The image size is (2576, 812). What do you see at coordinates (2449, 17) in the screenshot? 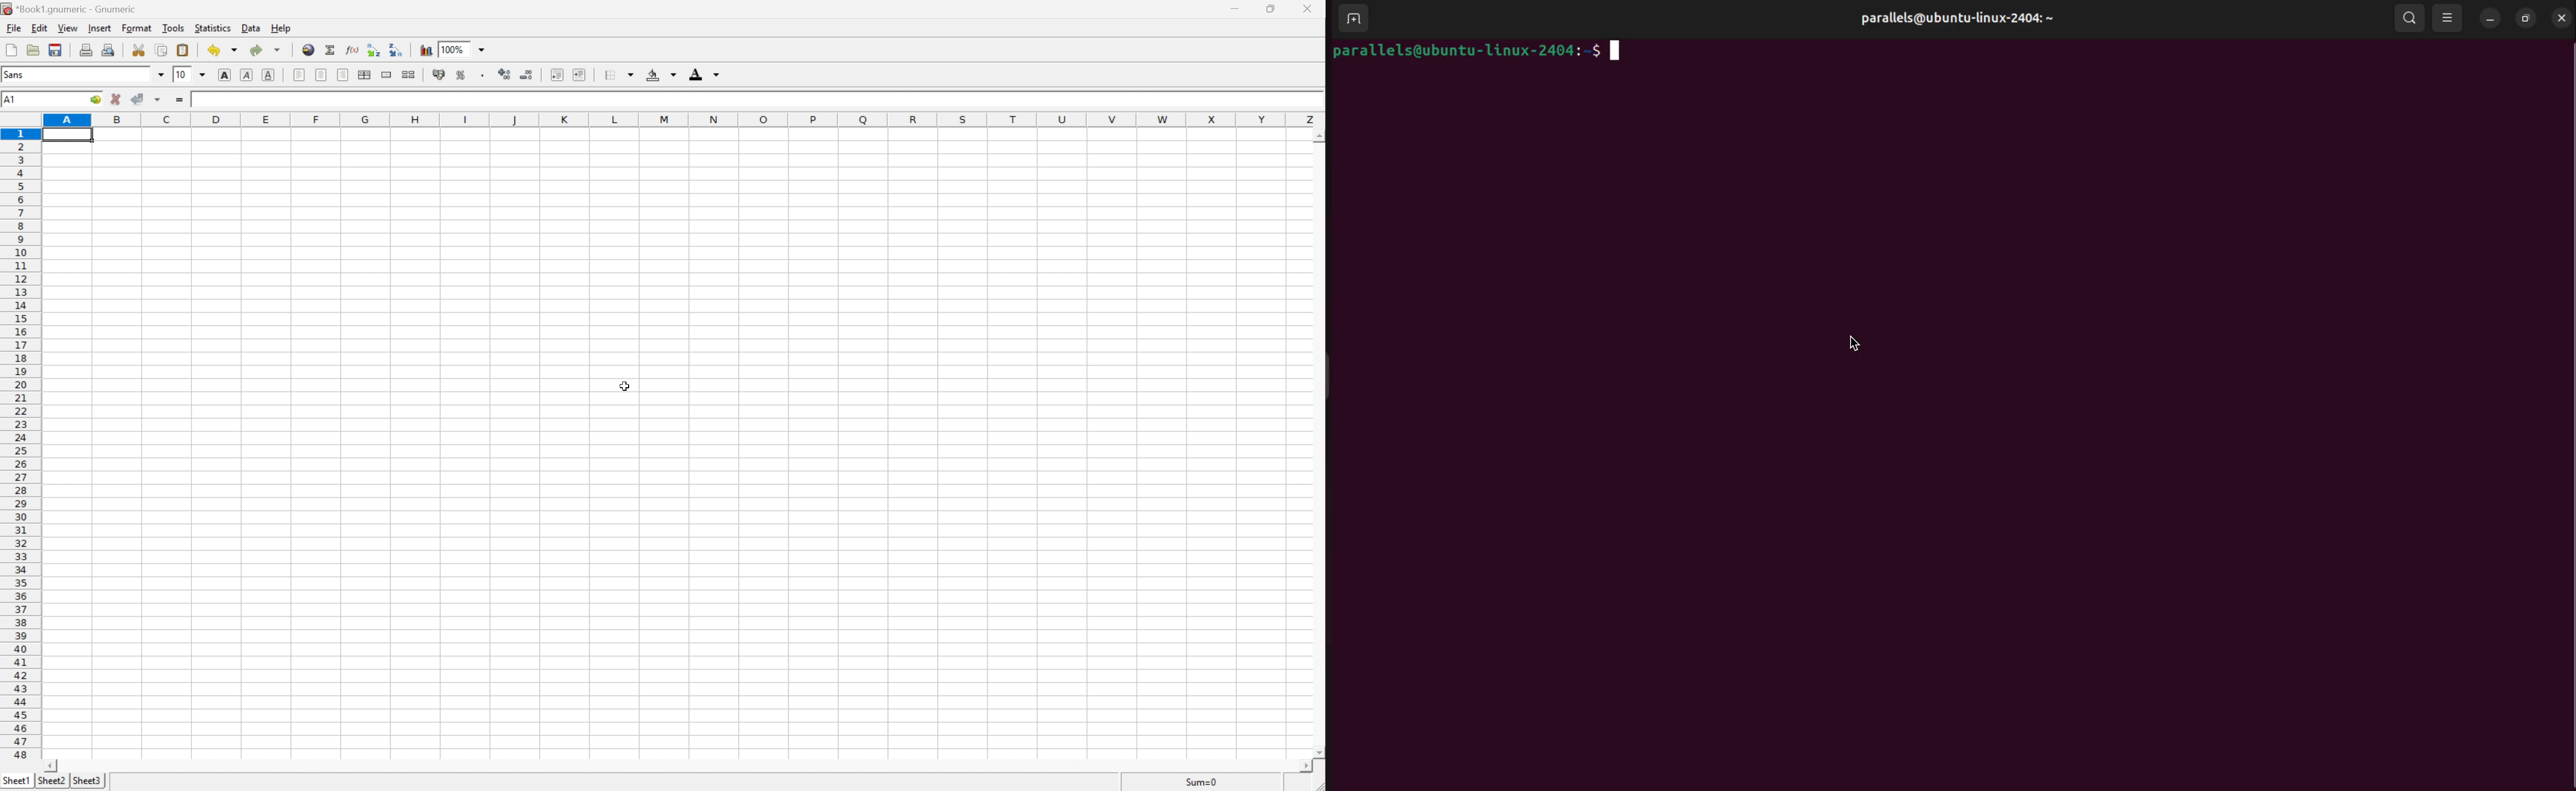
I see `view options` at bounding box center [2449, 17].